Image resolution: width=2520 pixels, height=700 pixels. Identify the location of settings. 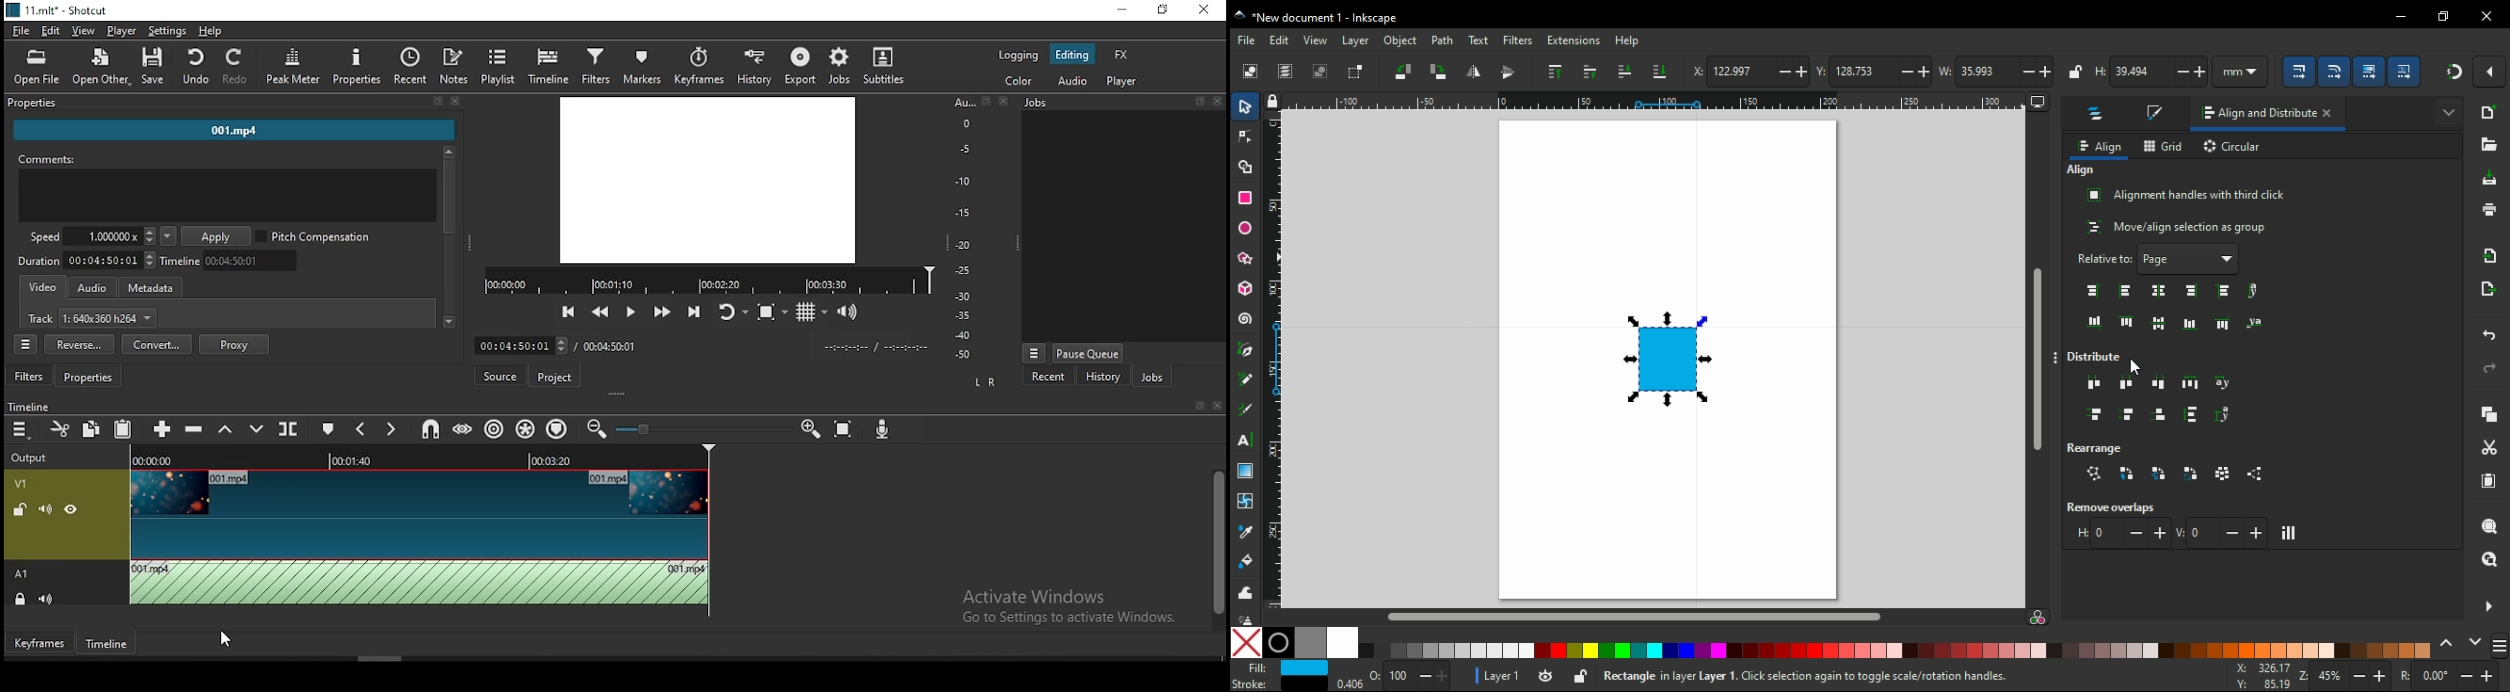
(167, 32).